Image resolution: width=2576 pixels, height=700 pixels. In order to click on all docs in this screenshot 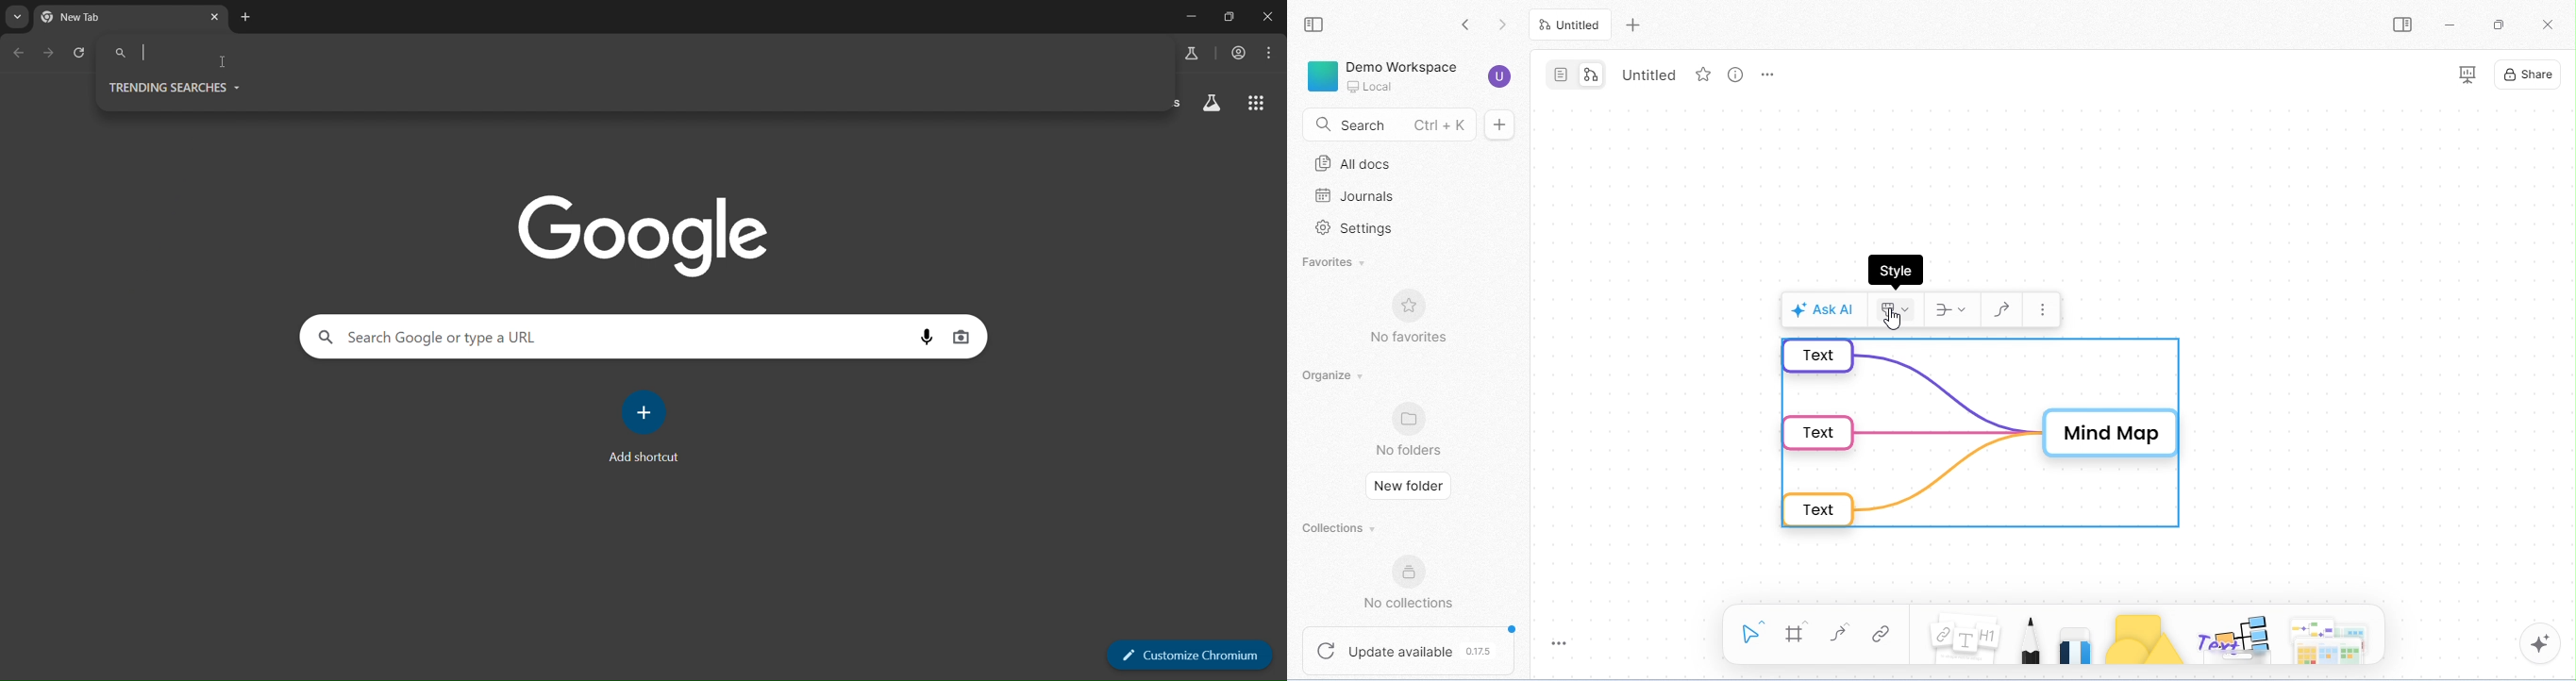, I will do `click(1359, 161)`.